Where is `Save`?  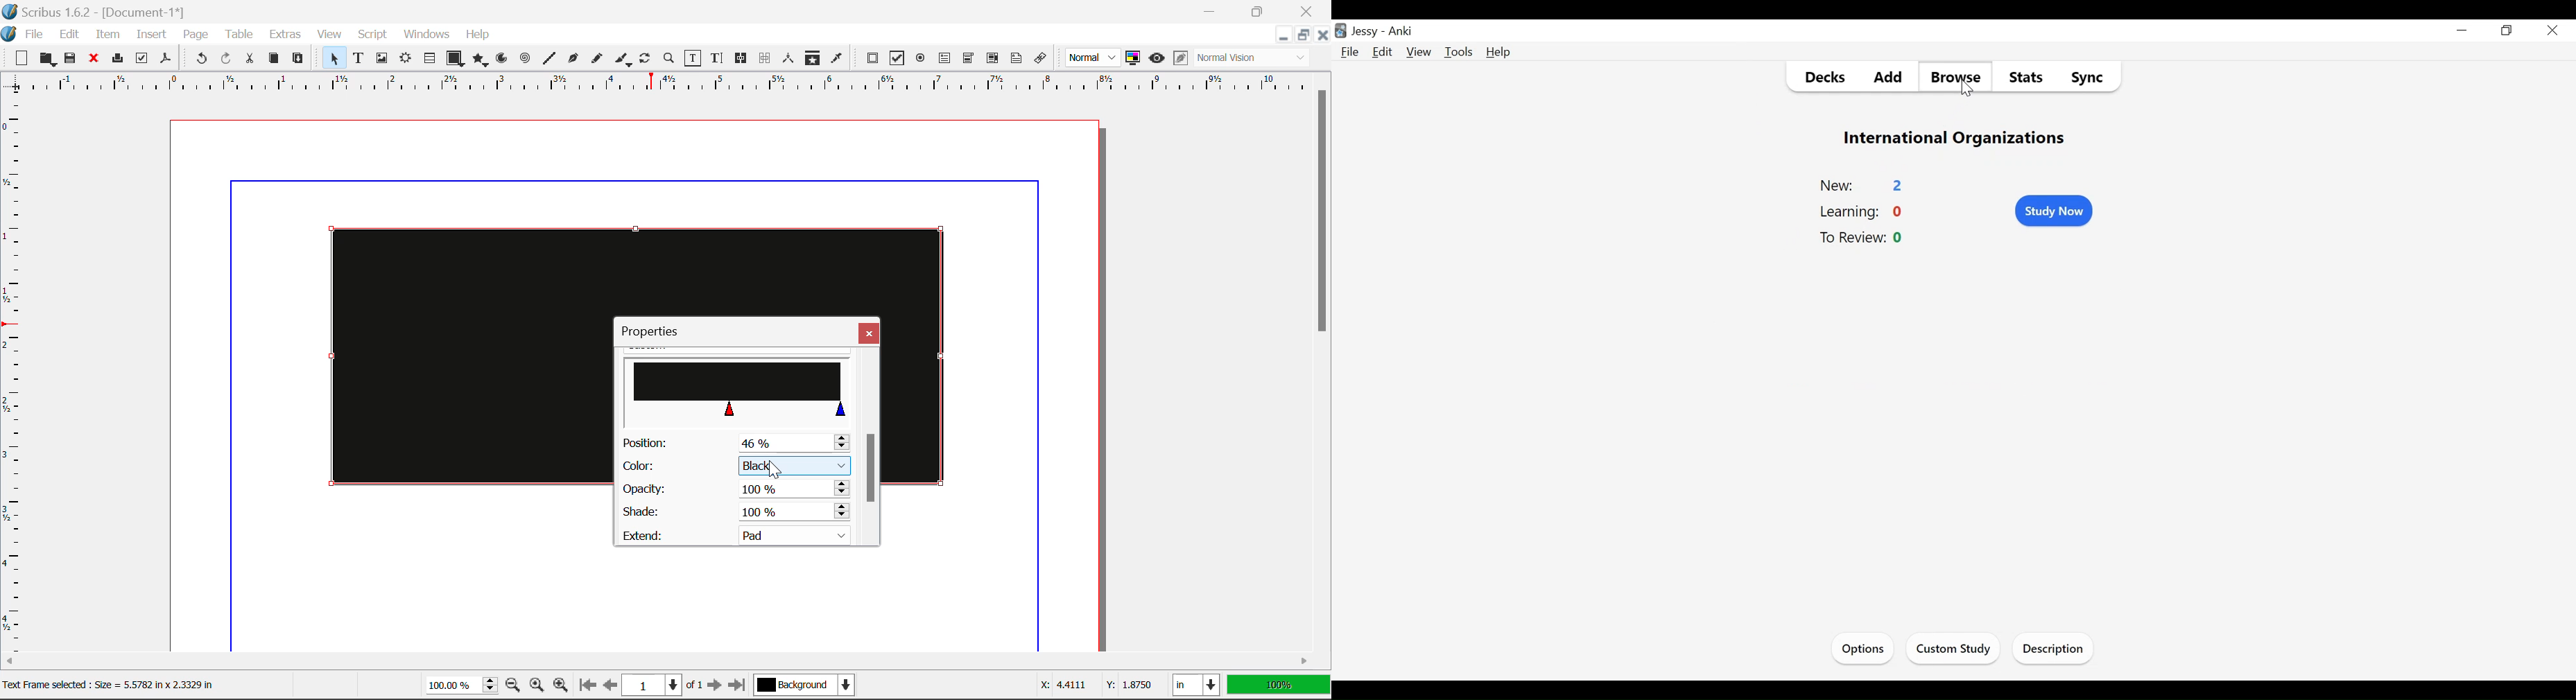 Save is located at coordinates (71, 59).